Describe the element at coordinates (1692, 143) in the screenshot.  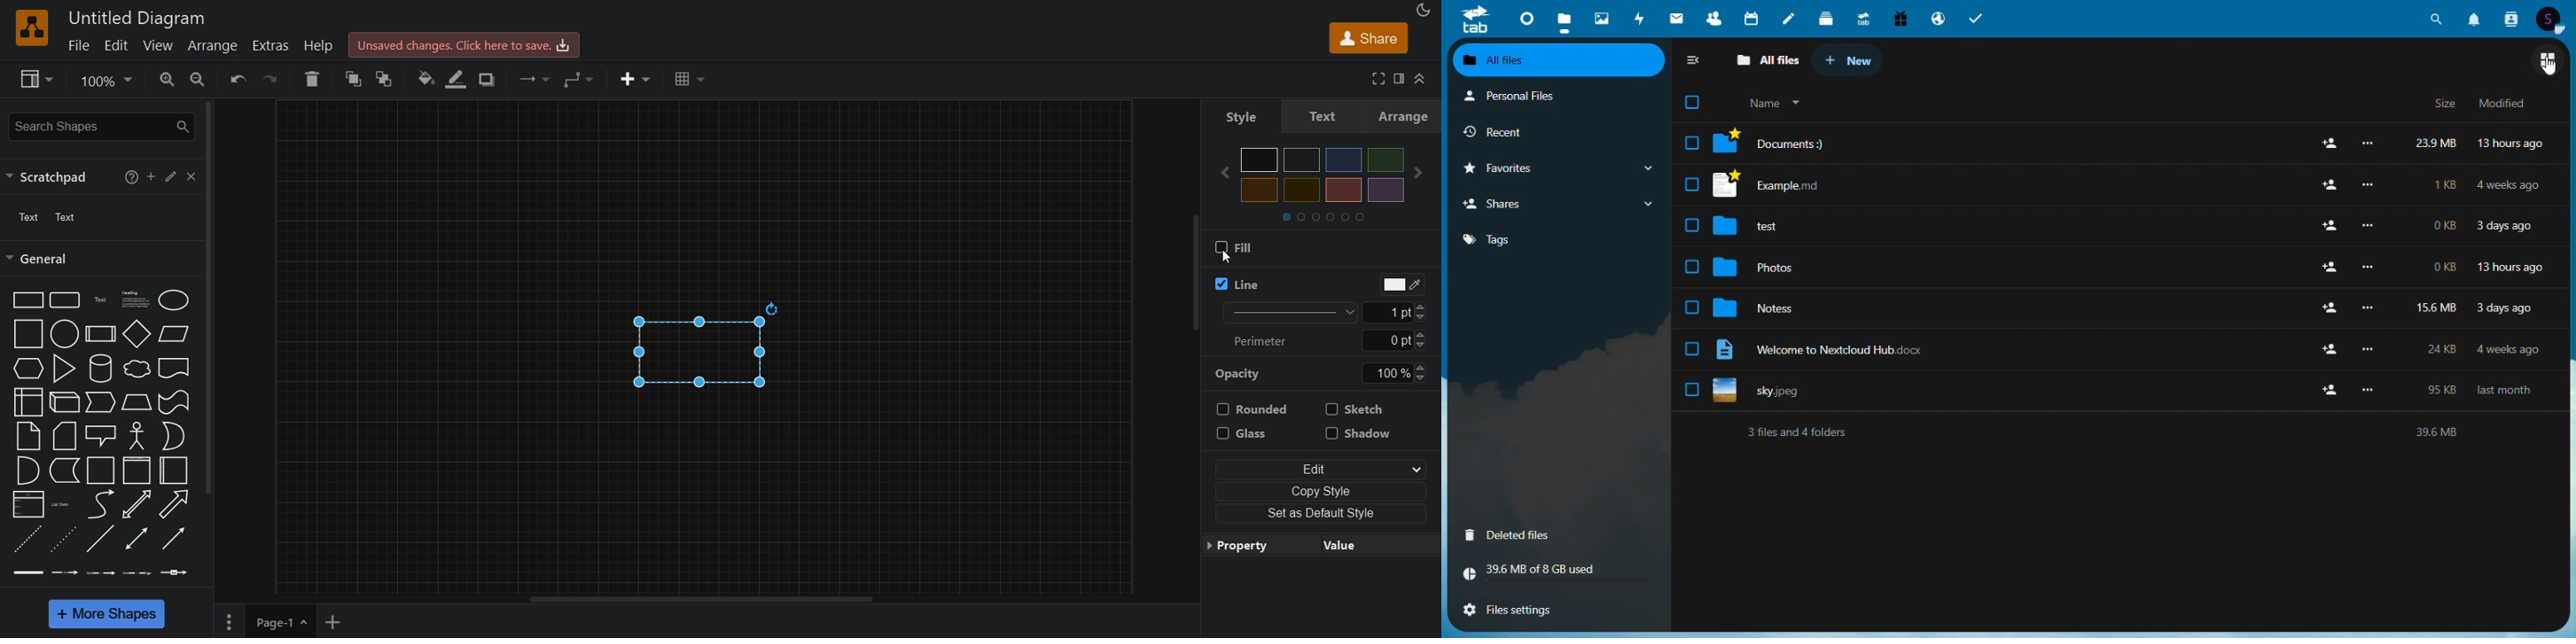
I see `check box` at that location.